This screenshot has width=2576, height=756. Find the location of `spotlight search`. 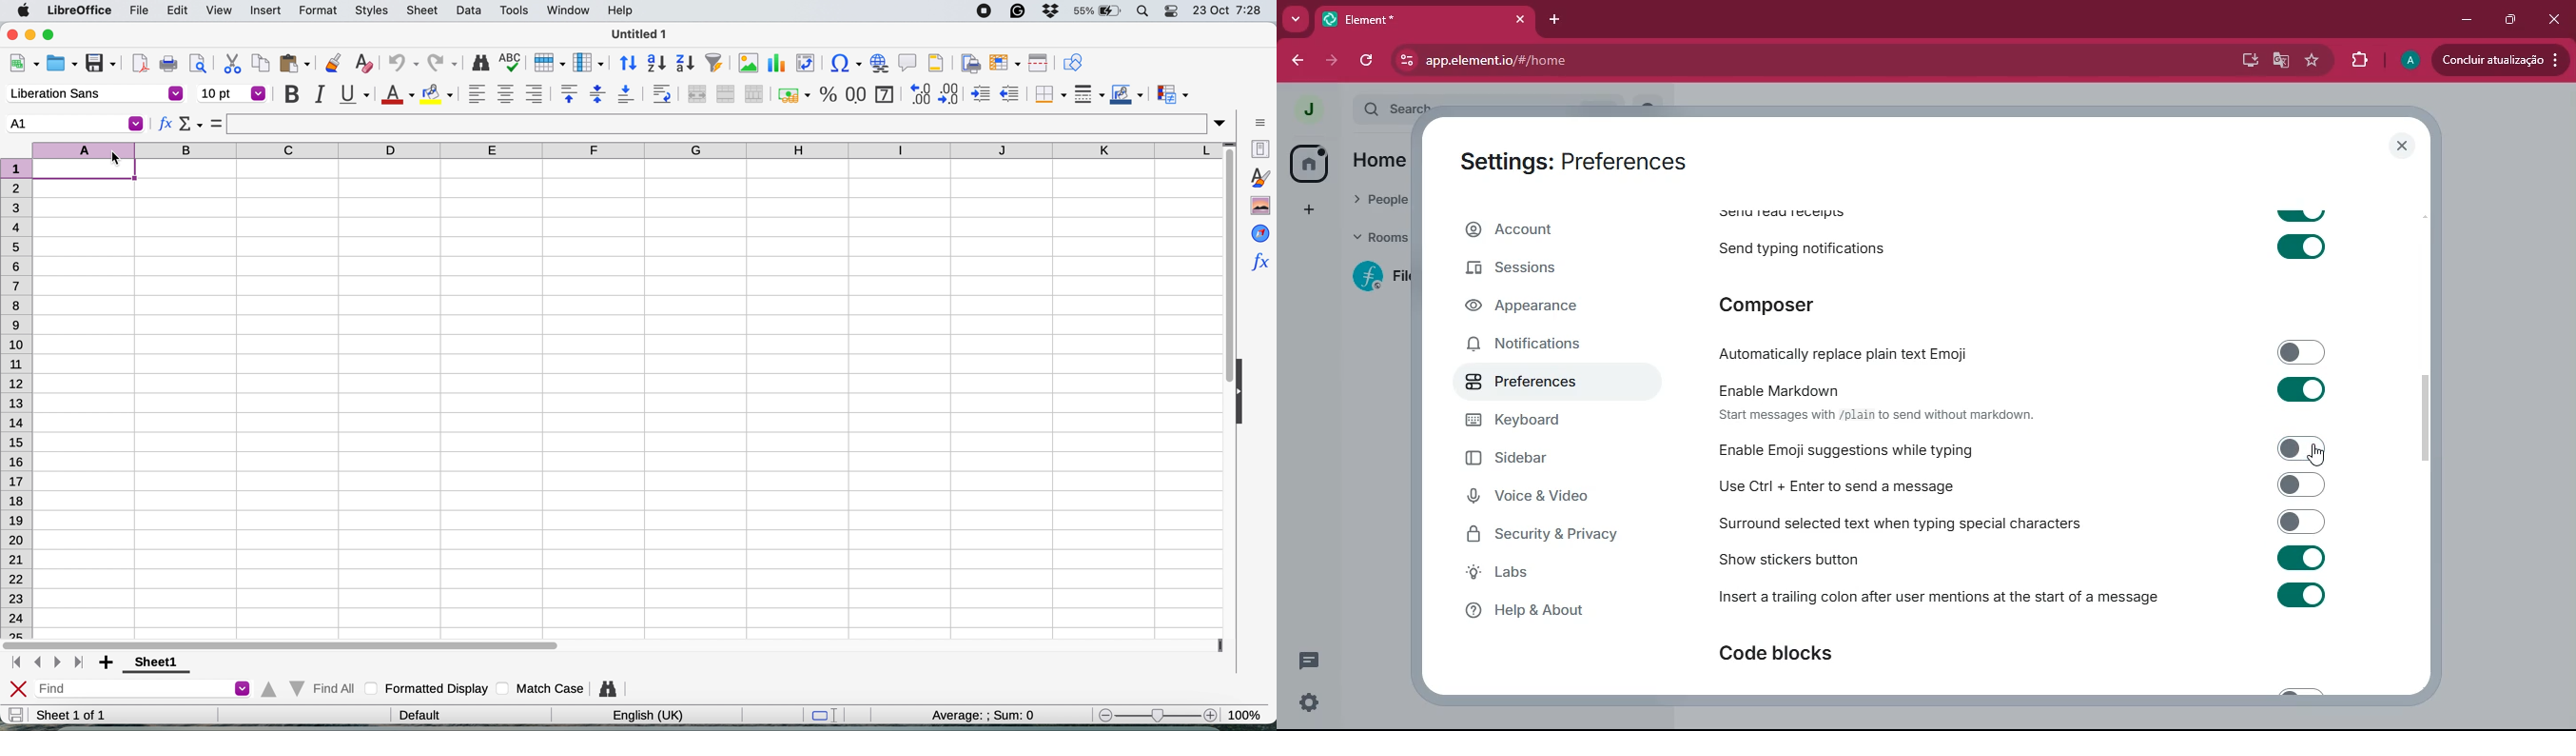

spotlight search is located at coordinates (1142, 11).